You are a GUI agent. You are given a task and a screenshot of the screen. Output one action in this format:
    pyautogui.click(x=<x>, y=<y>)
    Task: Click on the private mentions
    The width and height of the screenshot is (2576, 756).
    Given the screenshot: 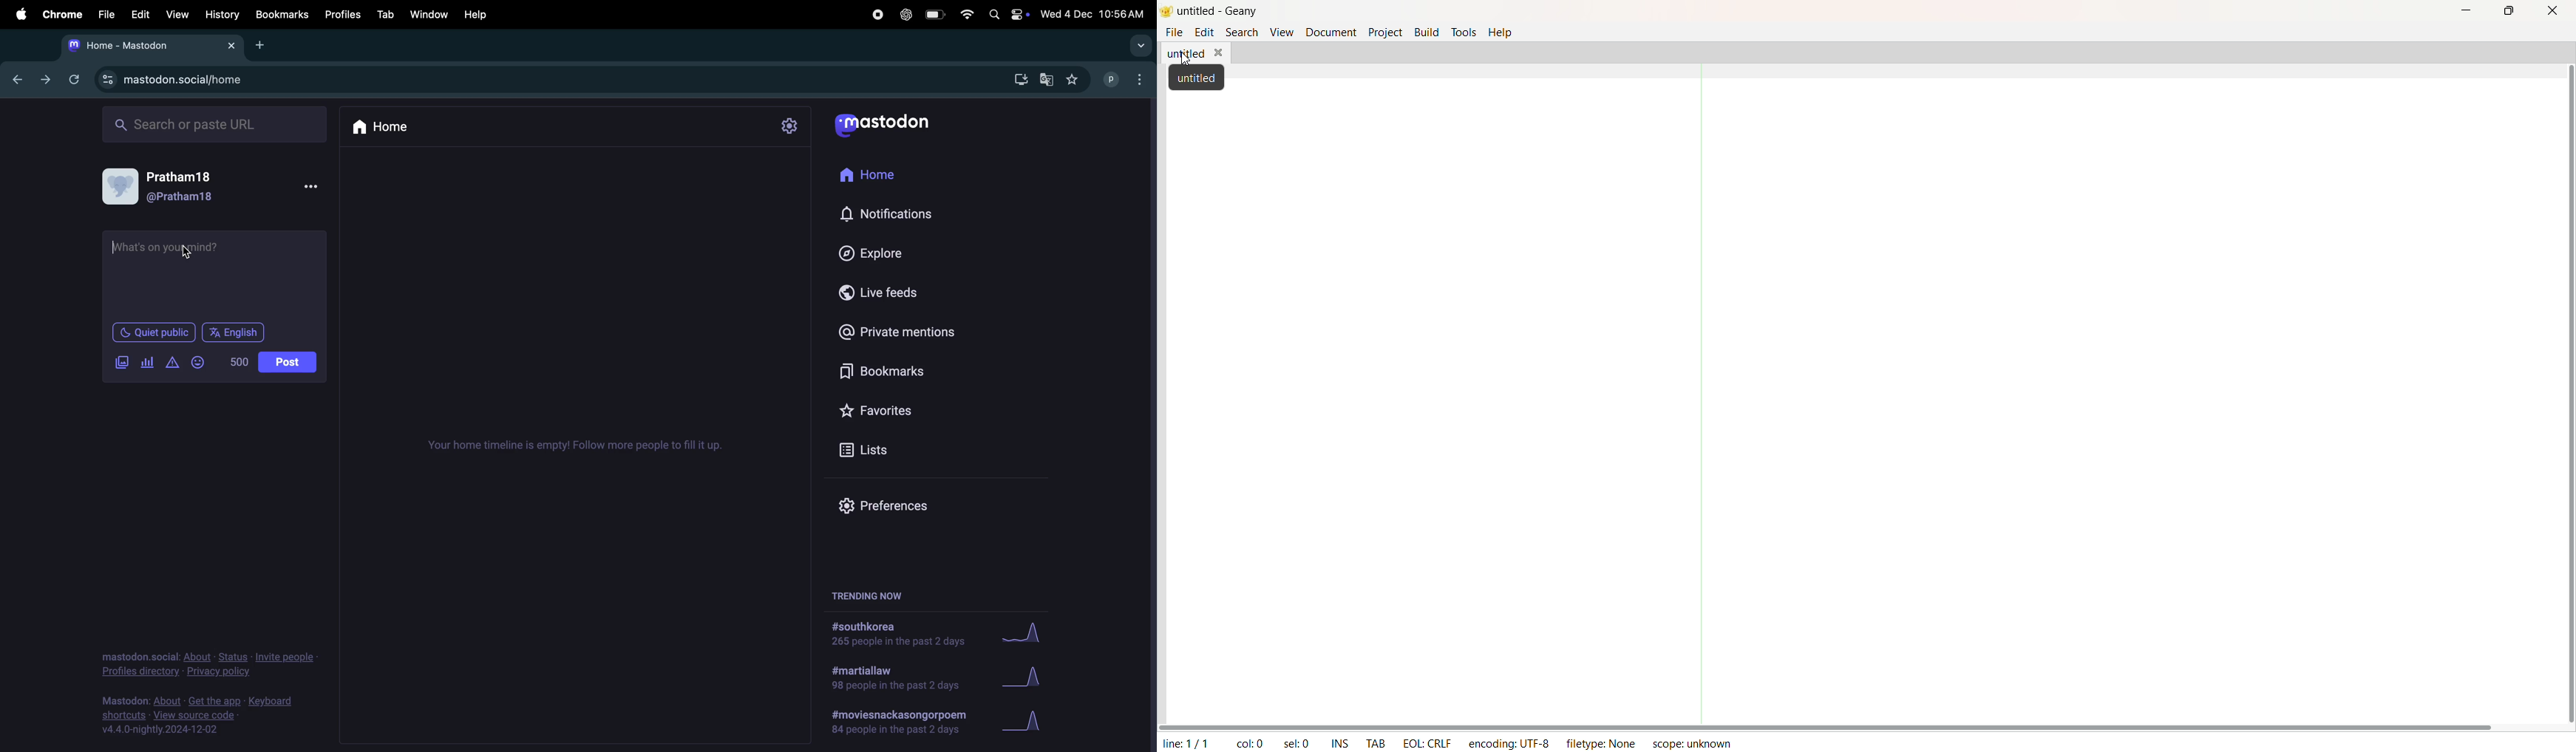 What is the action you would take?
    pyautogui.click(x=906, y=330)
    